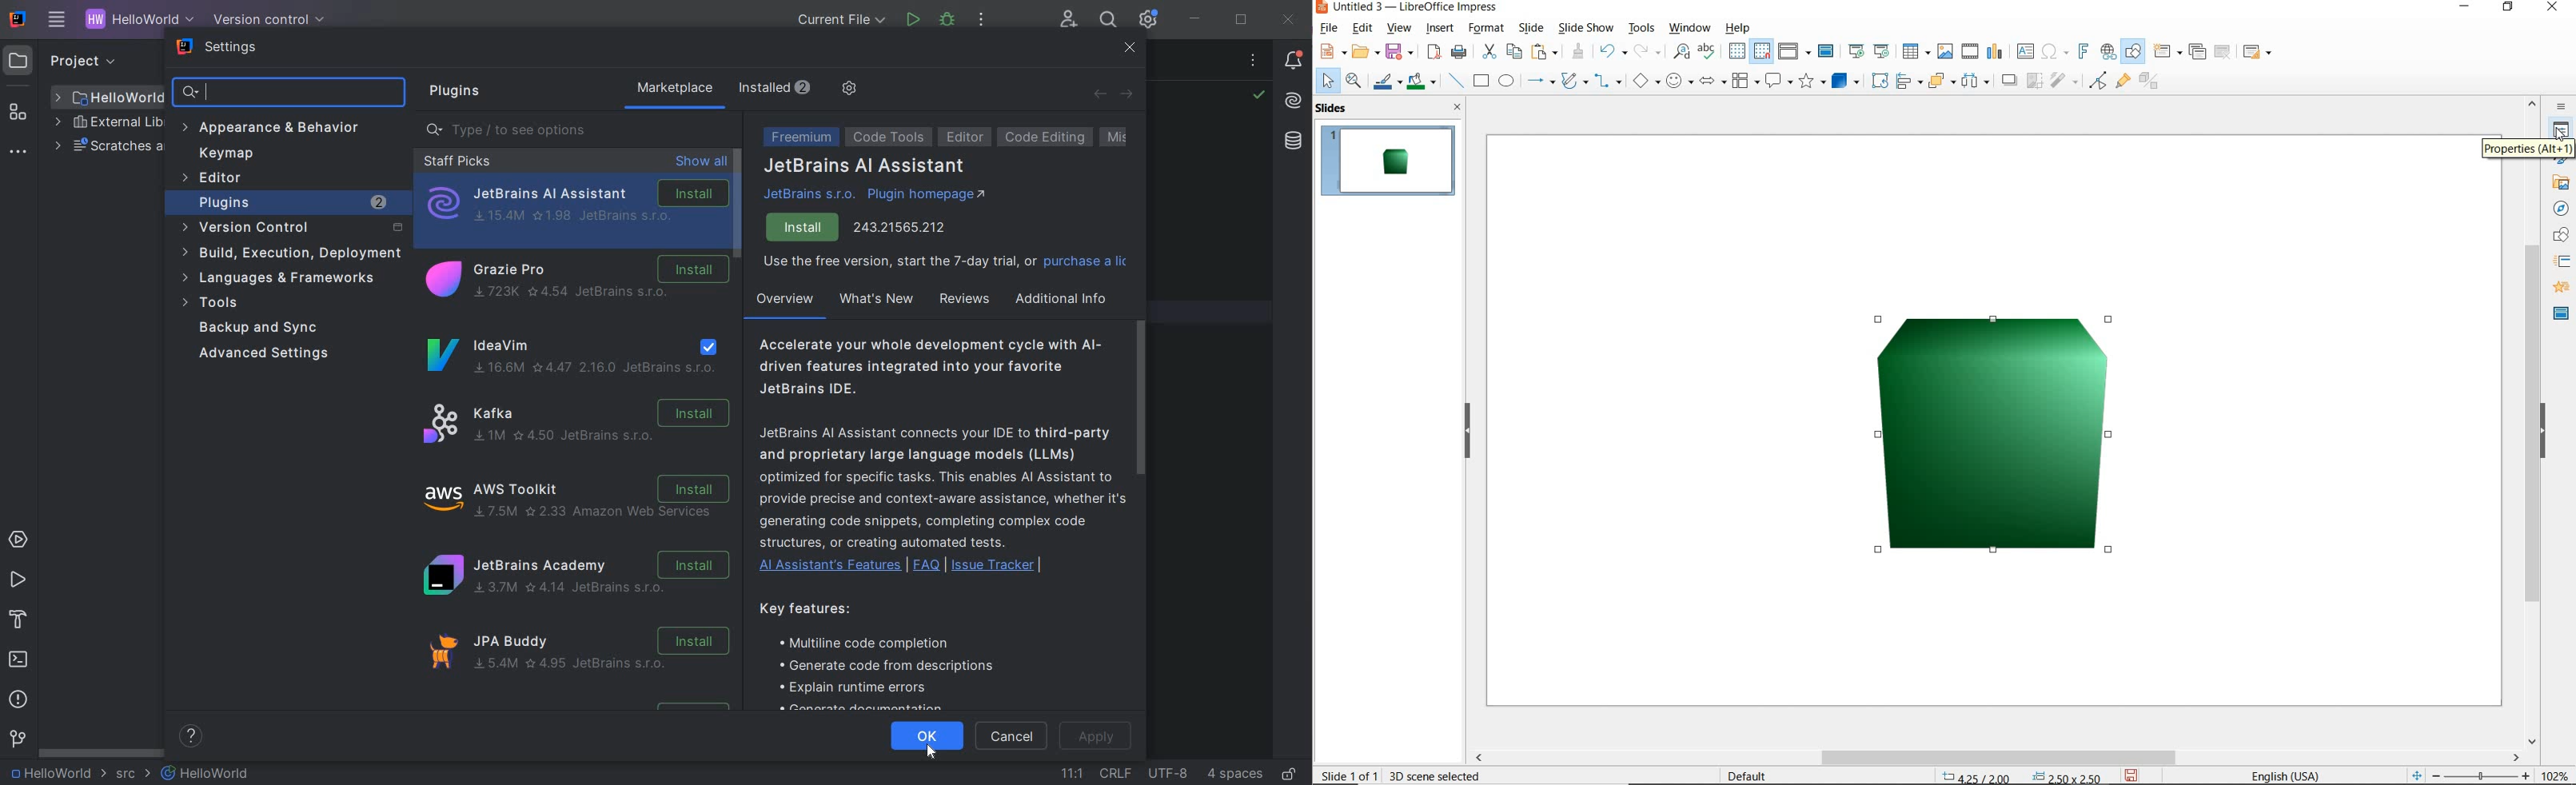  Describe the element at coordinates (1389, 161) in the screenshot. I see `SLIDE1` at that location.